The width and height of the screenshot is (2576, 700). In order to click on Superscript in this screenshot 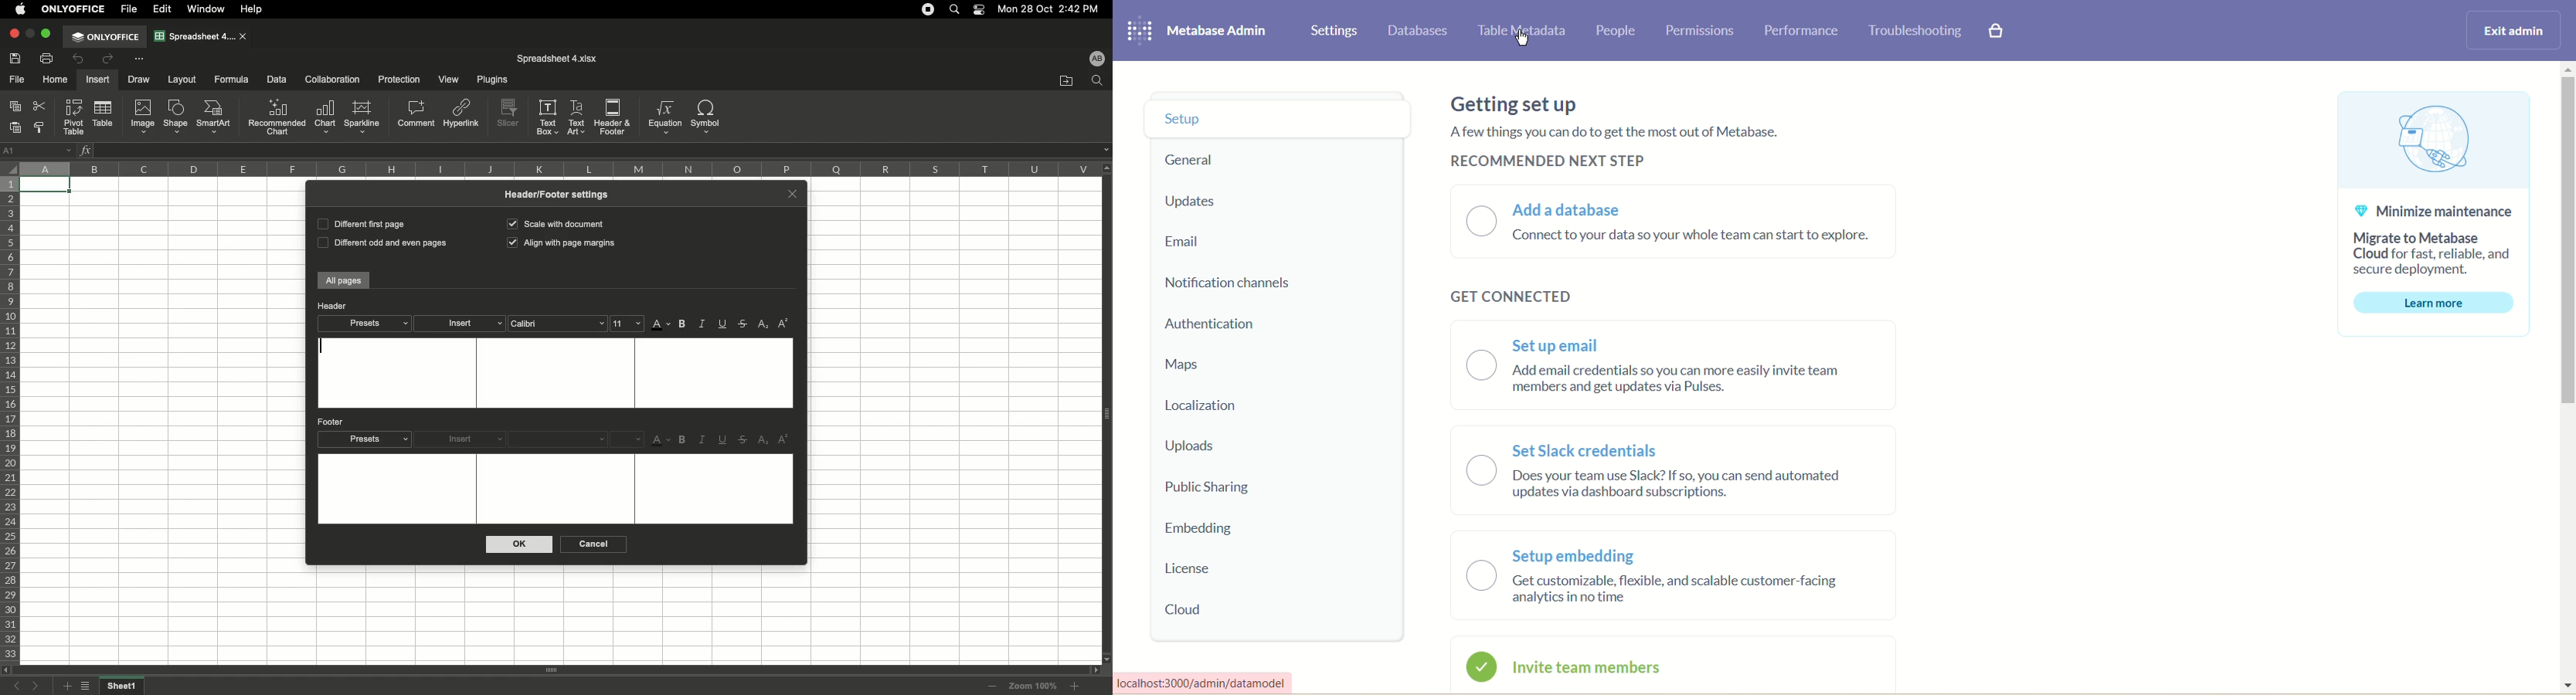, I will do `click(783, 439)`.